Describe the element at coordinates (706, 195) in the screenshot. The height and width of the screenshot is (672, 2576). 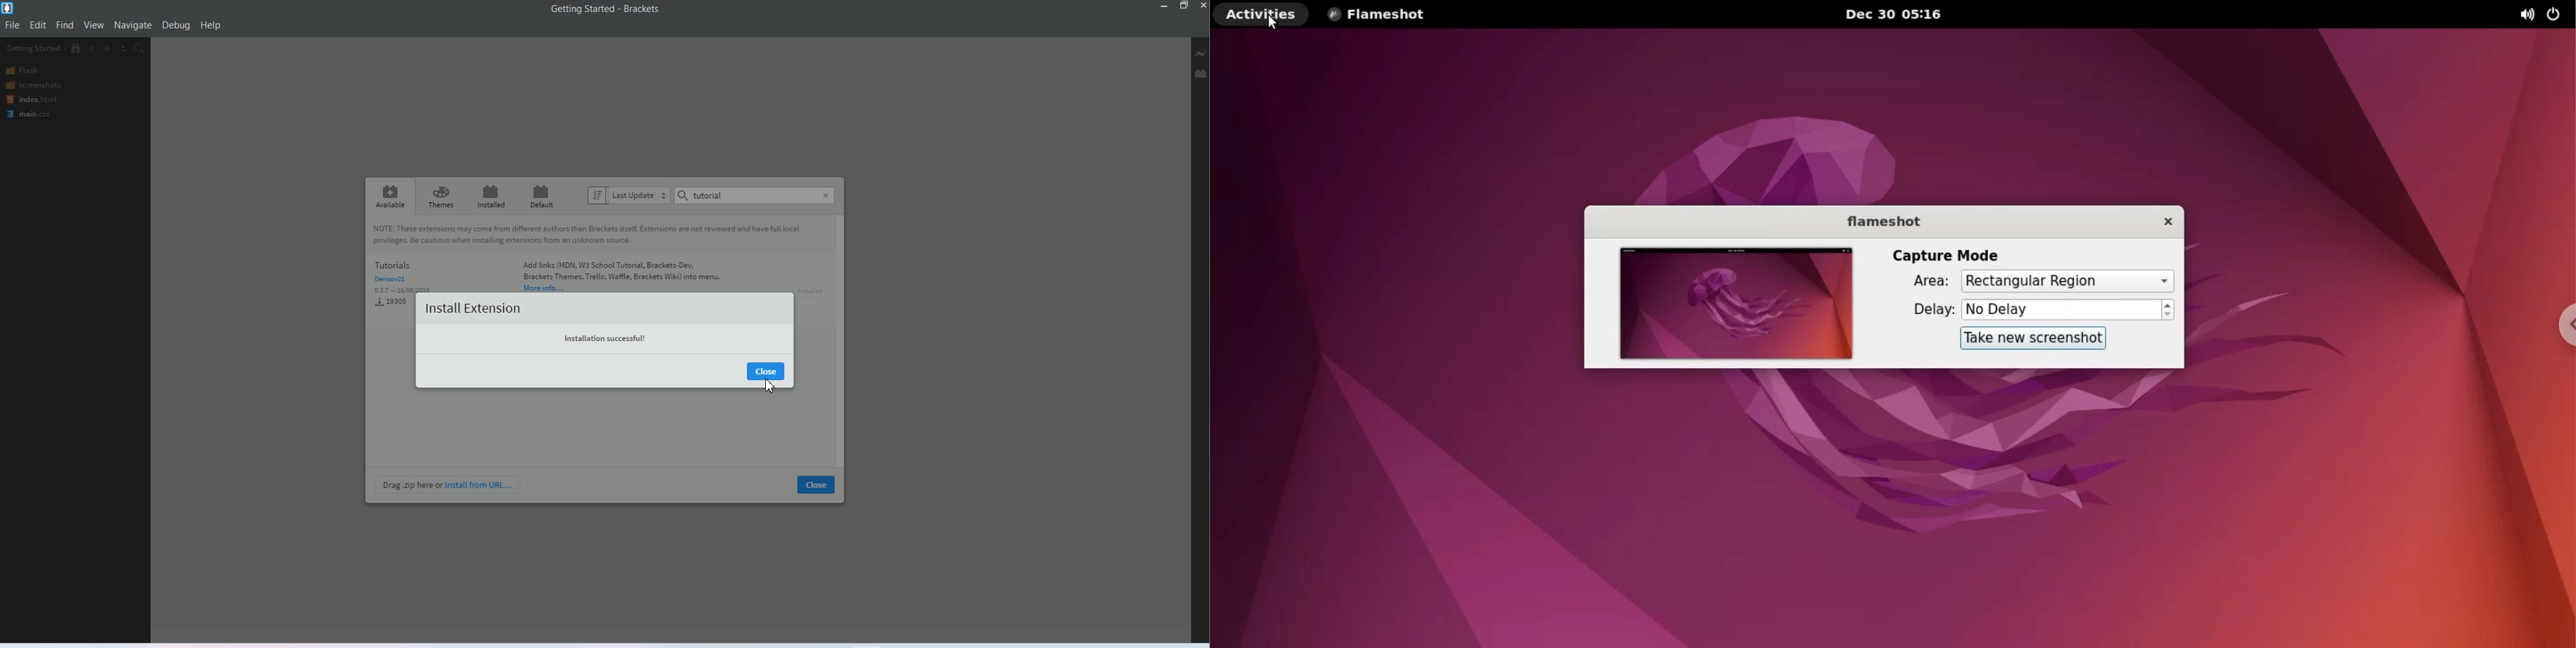
I see `Tutorial` at that location.